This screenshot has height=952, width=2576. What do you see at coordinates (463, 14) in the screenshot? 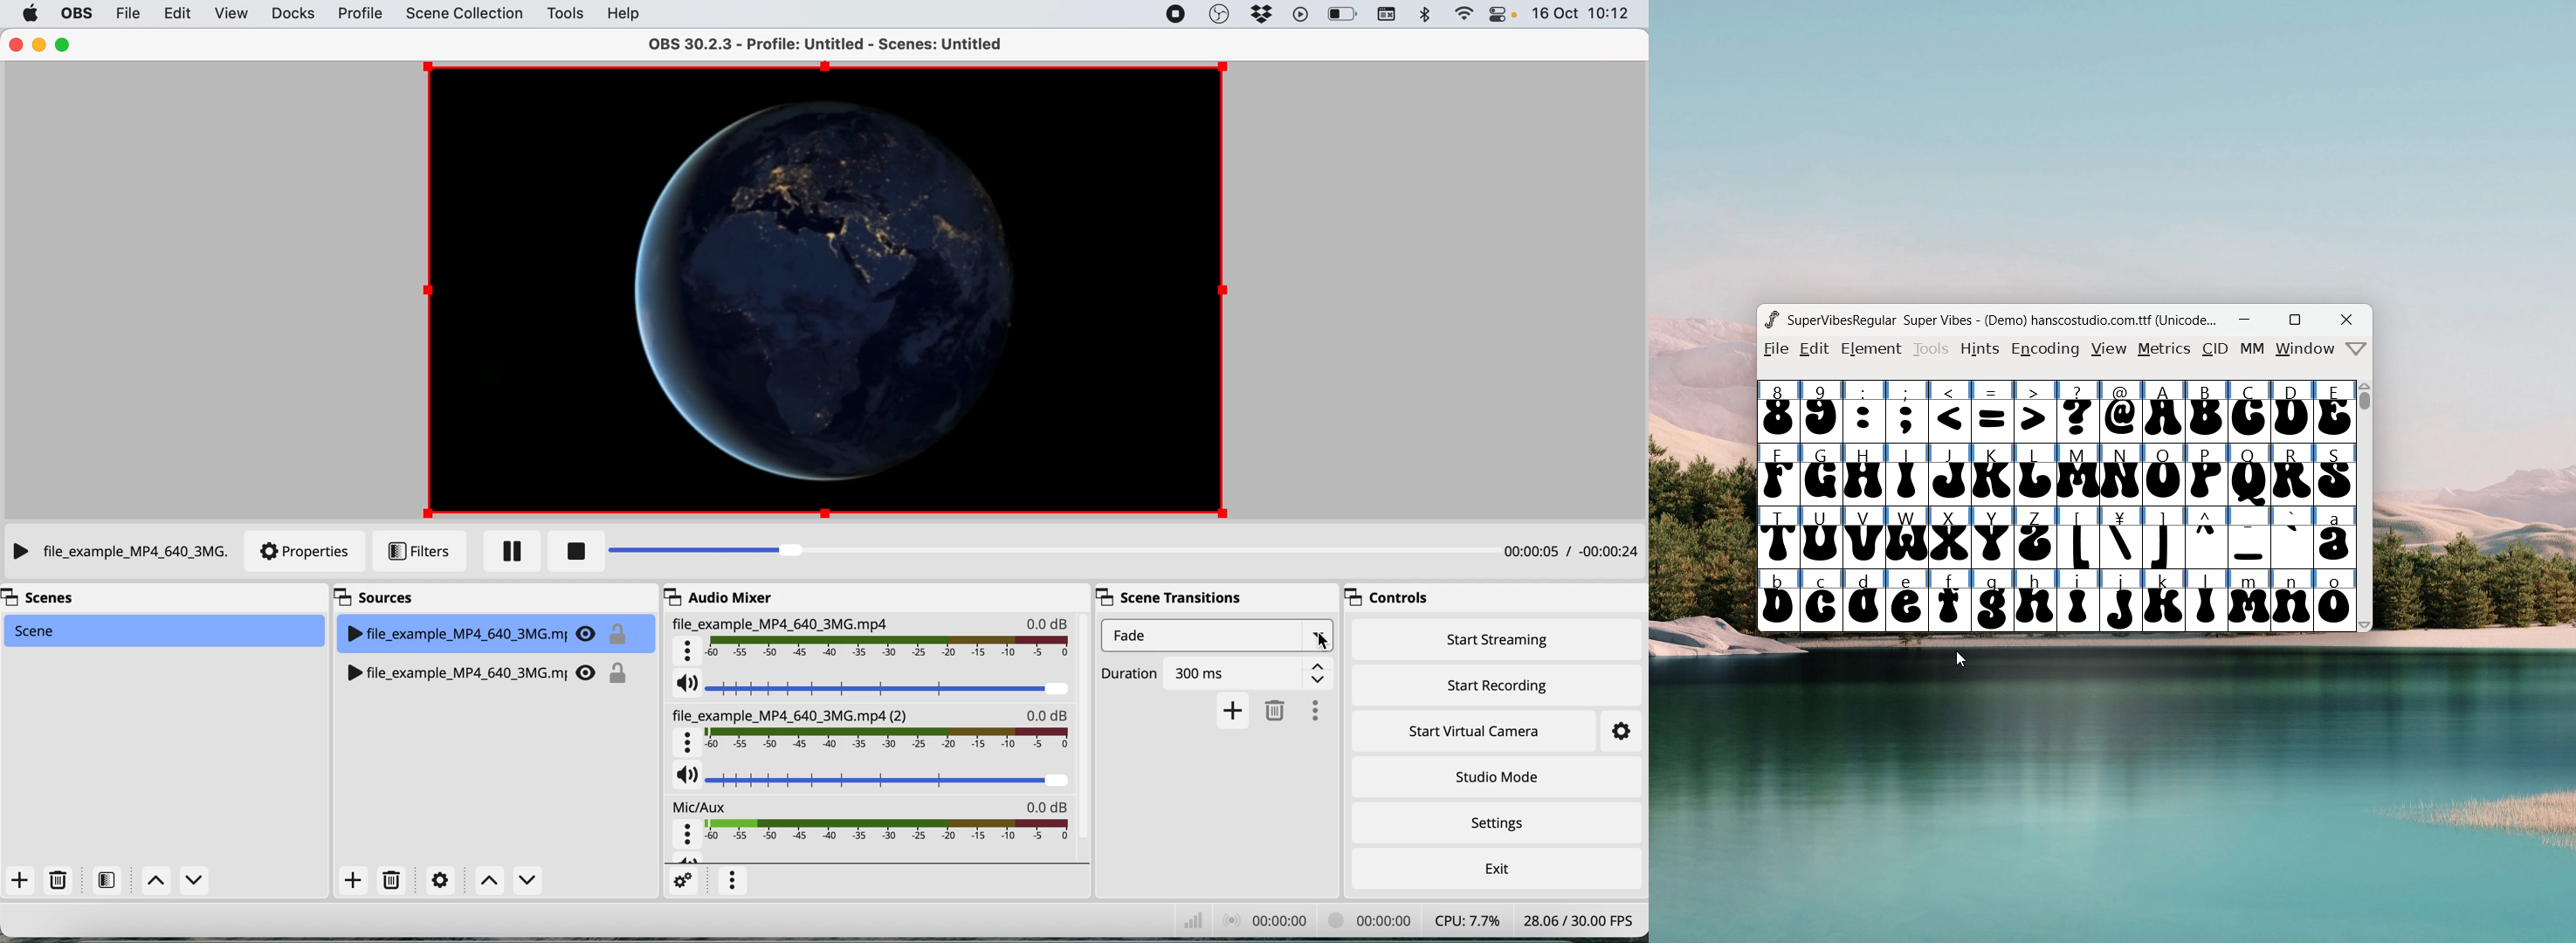
I see `scene collection` at bounding box center [463, 14].